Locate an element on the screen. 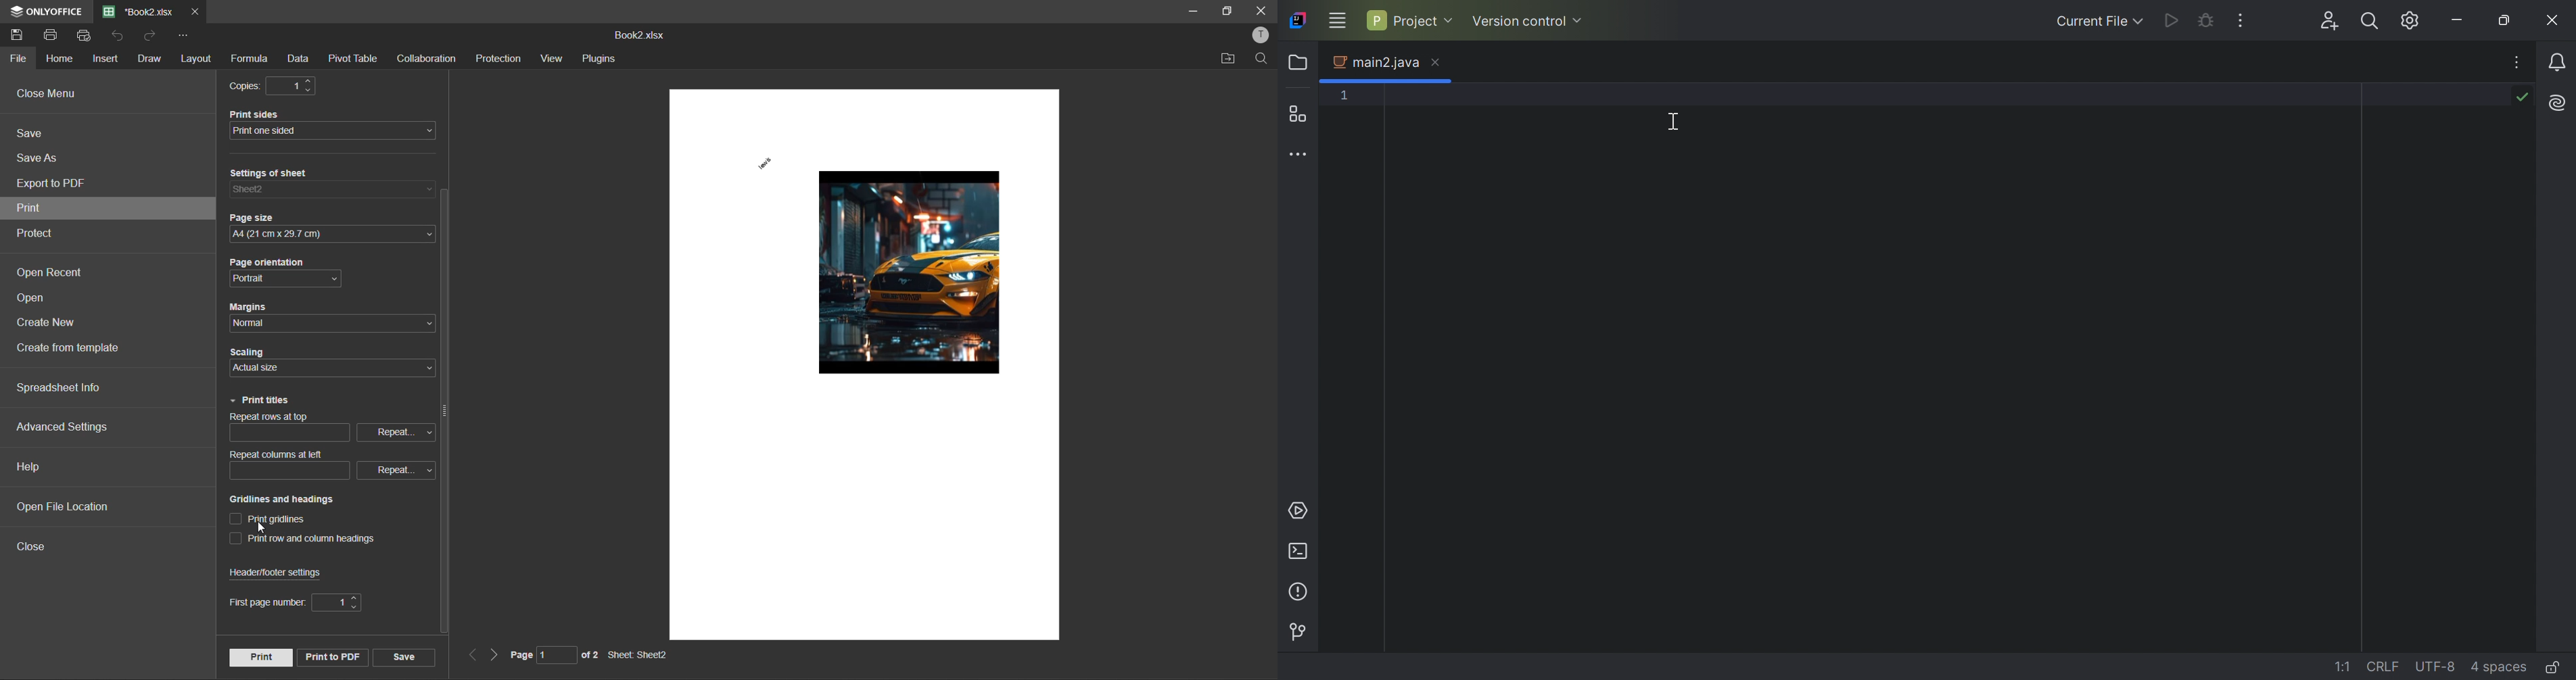 This screenshot has height=700, width=2576. sheet name is located at coordinates (636, 654).